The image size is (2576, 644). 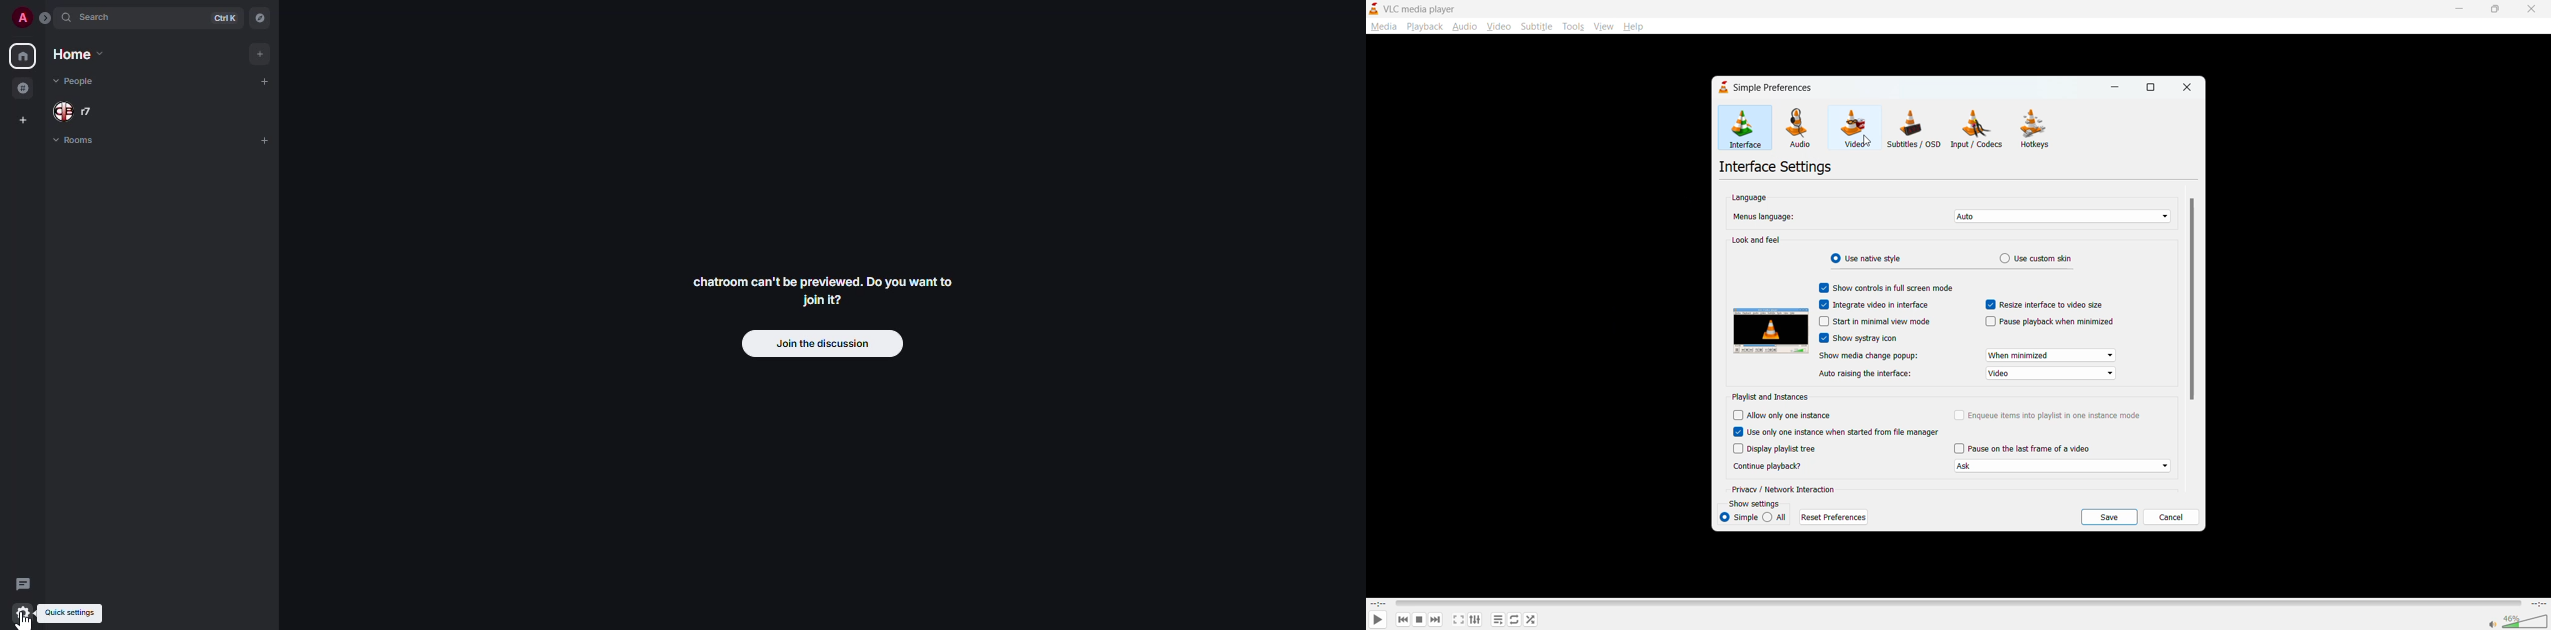 I want to click on navigator, so click(x=261, y=16).